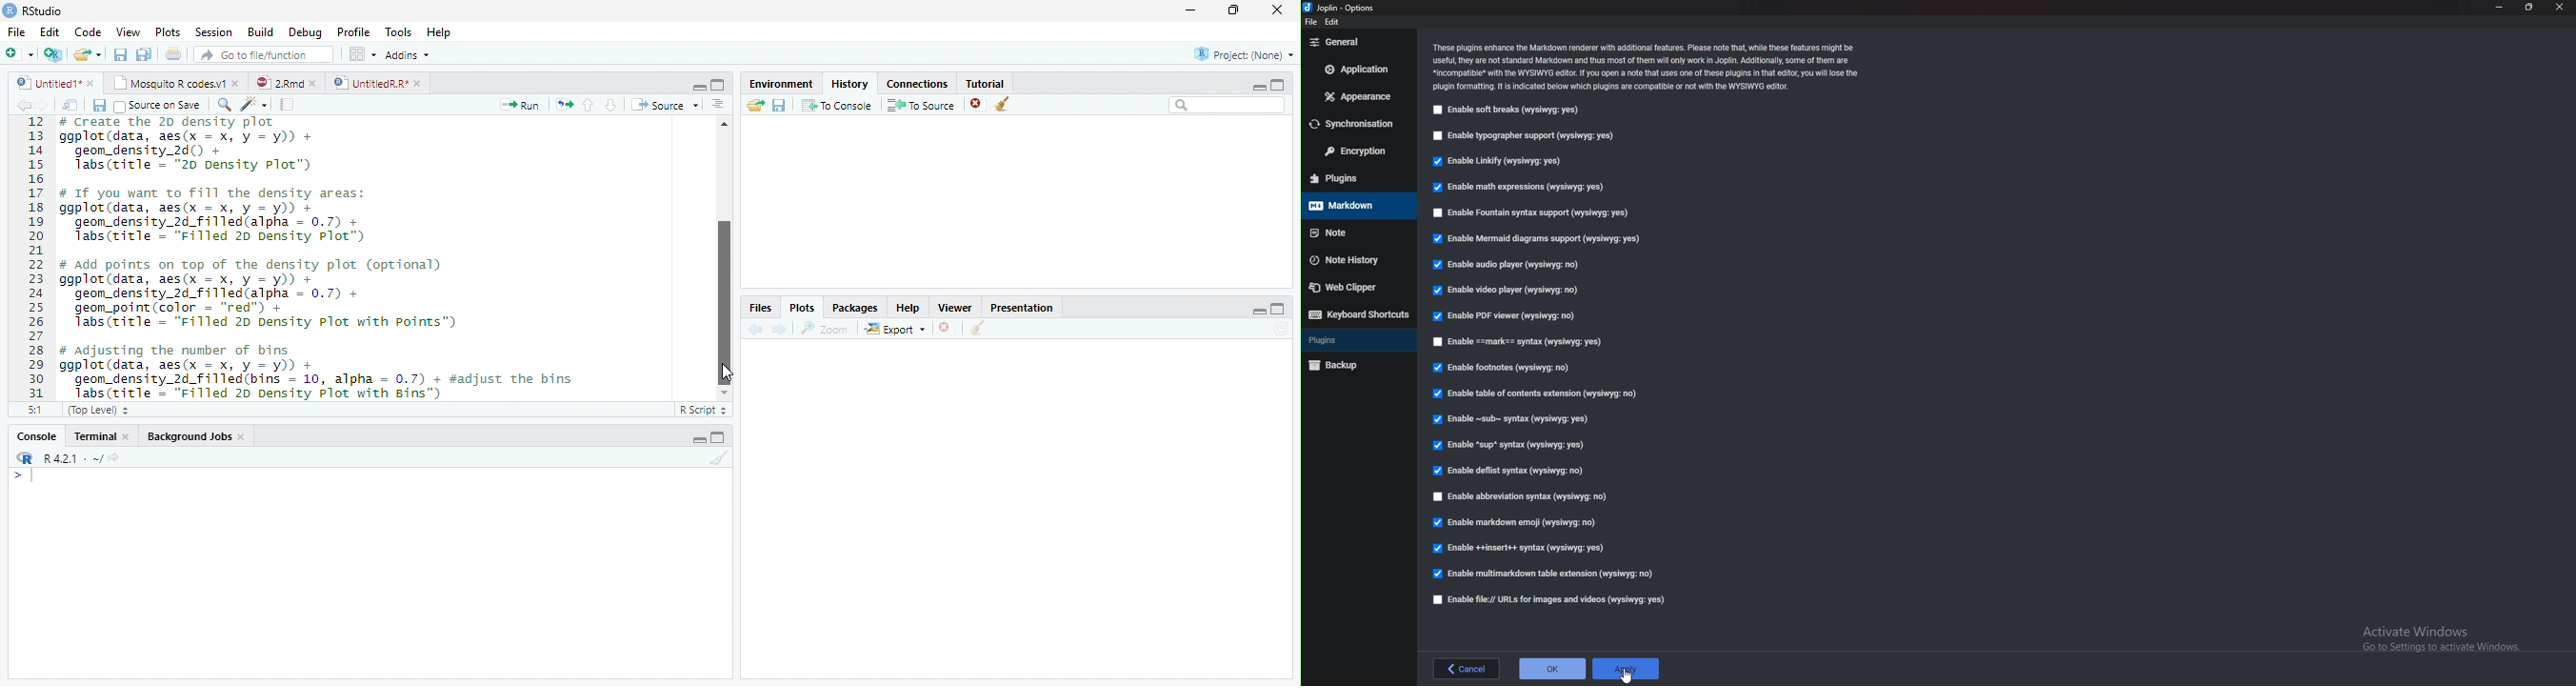 The width and height of the screenshot is (2576, 700). What do you see at coordinates (167, 31) in the screenshot?
I see `Plots` at bounding box center [167, 31].